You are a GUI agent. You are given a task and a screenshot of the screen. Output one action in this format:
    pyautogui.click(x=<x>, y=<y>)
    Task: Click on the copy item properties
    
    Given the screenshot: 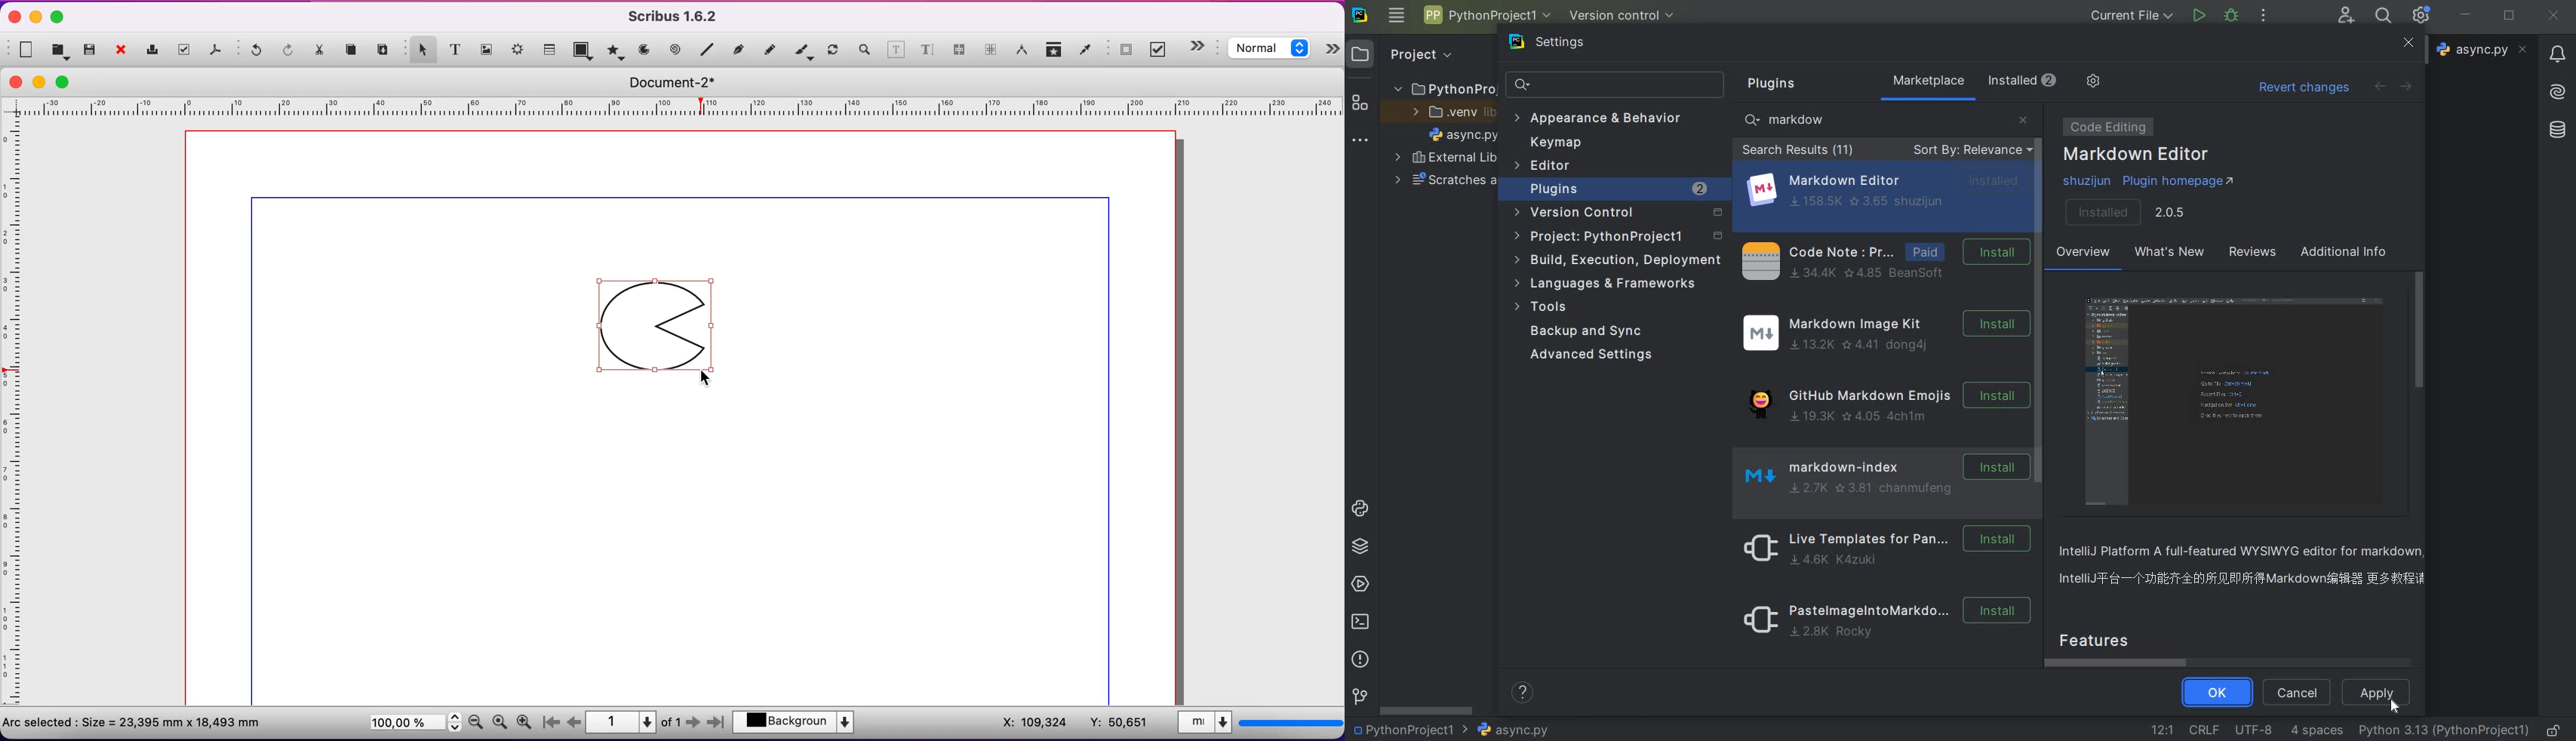 What is the action you would take?
    pyautogui.click(x=1055, y=52)
    